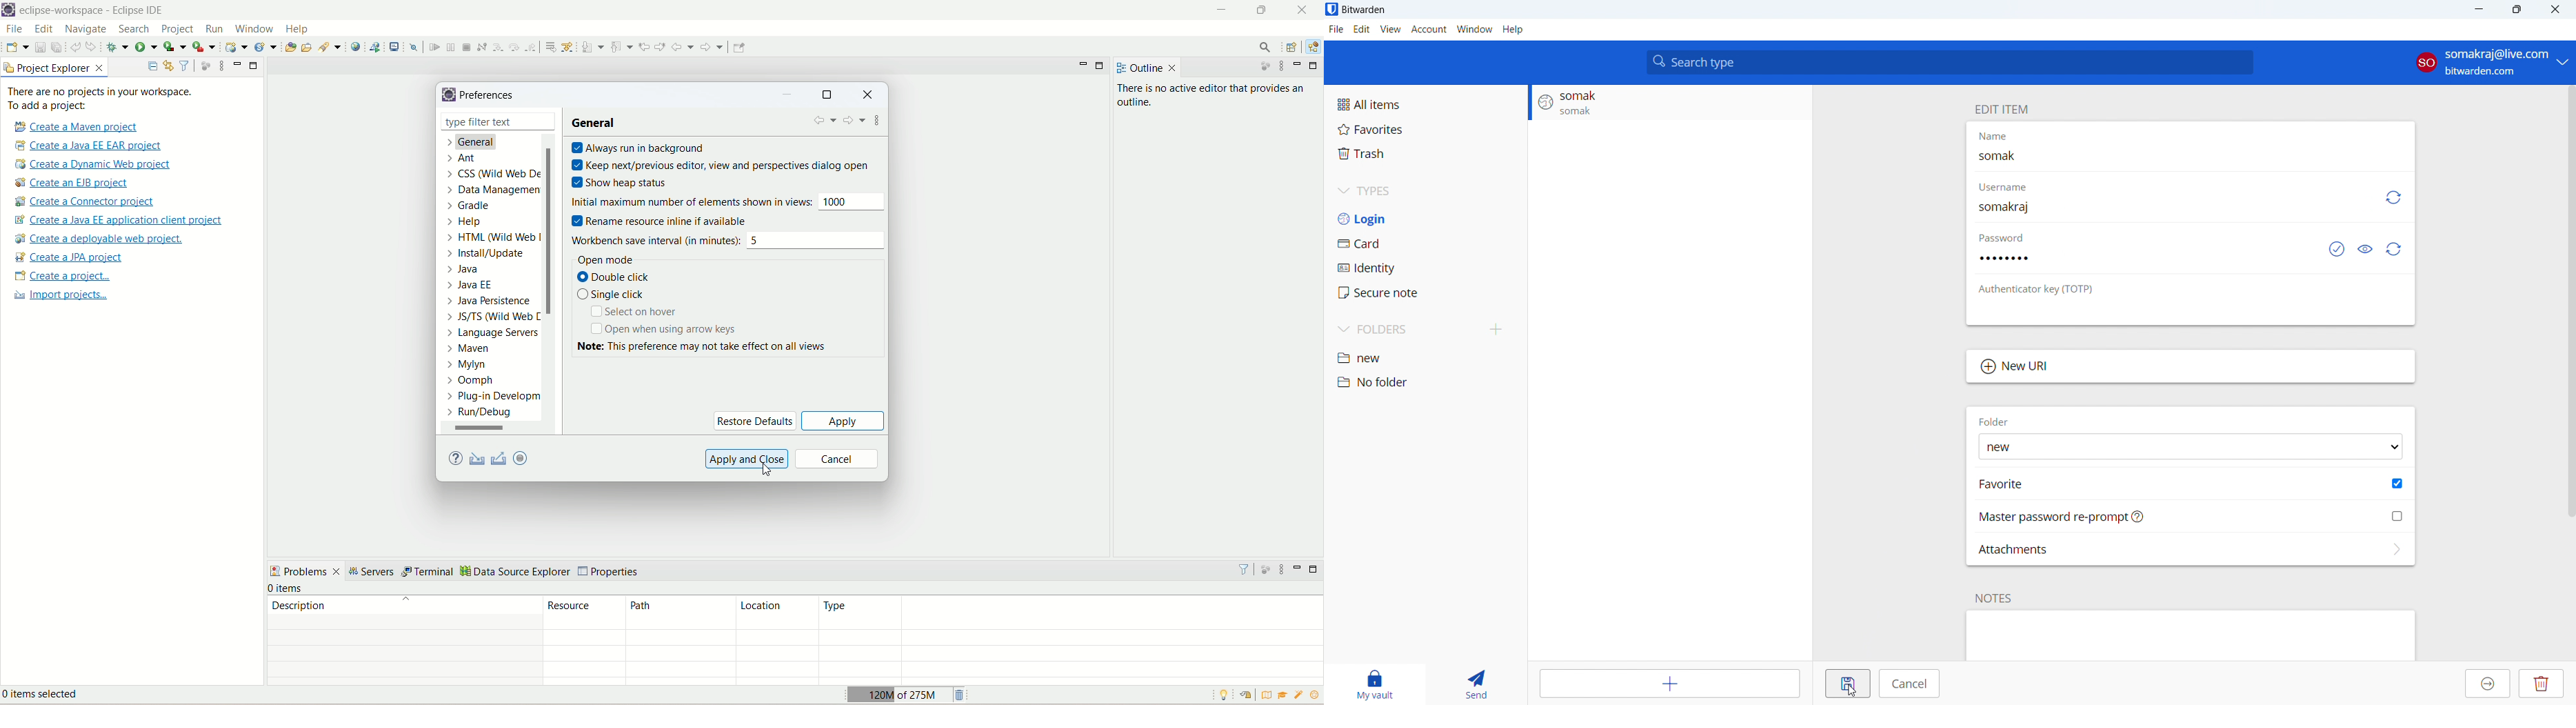 This screenshot has width=2576, height=728. I want to click on maximize, so click(1265, 12).